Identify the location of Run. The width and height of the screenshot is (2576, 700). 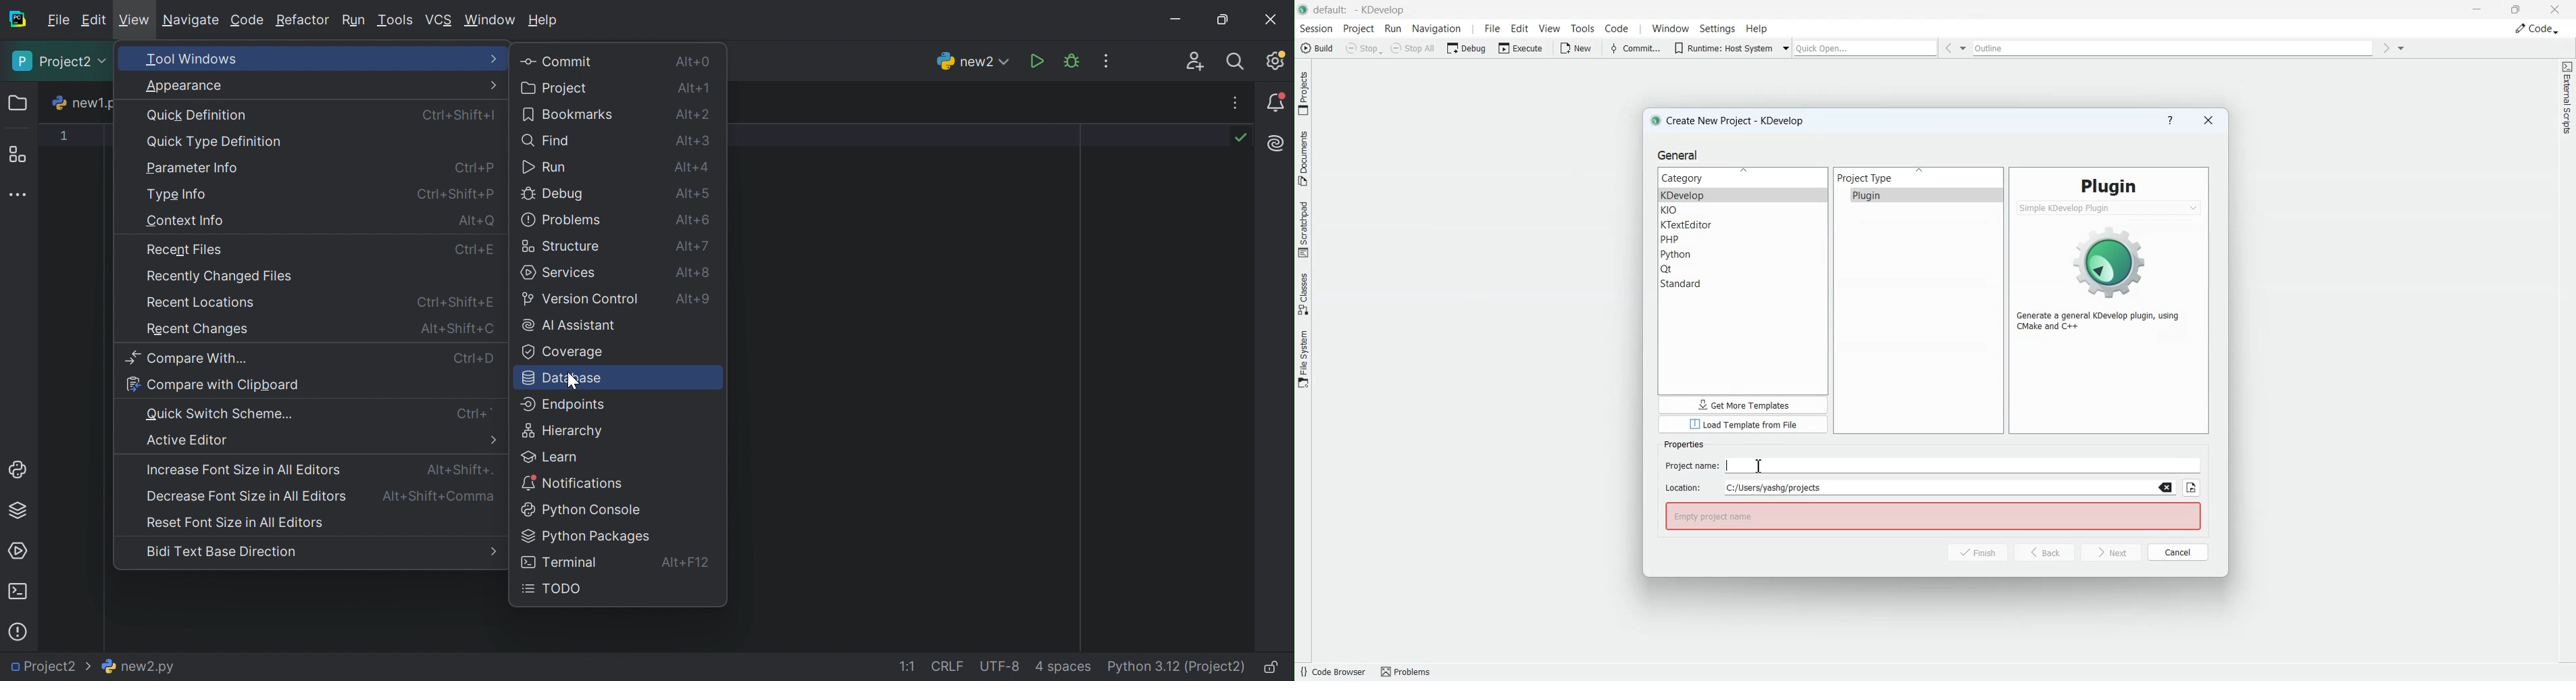
(1395, 29).